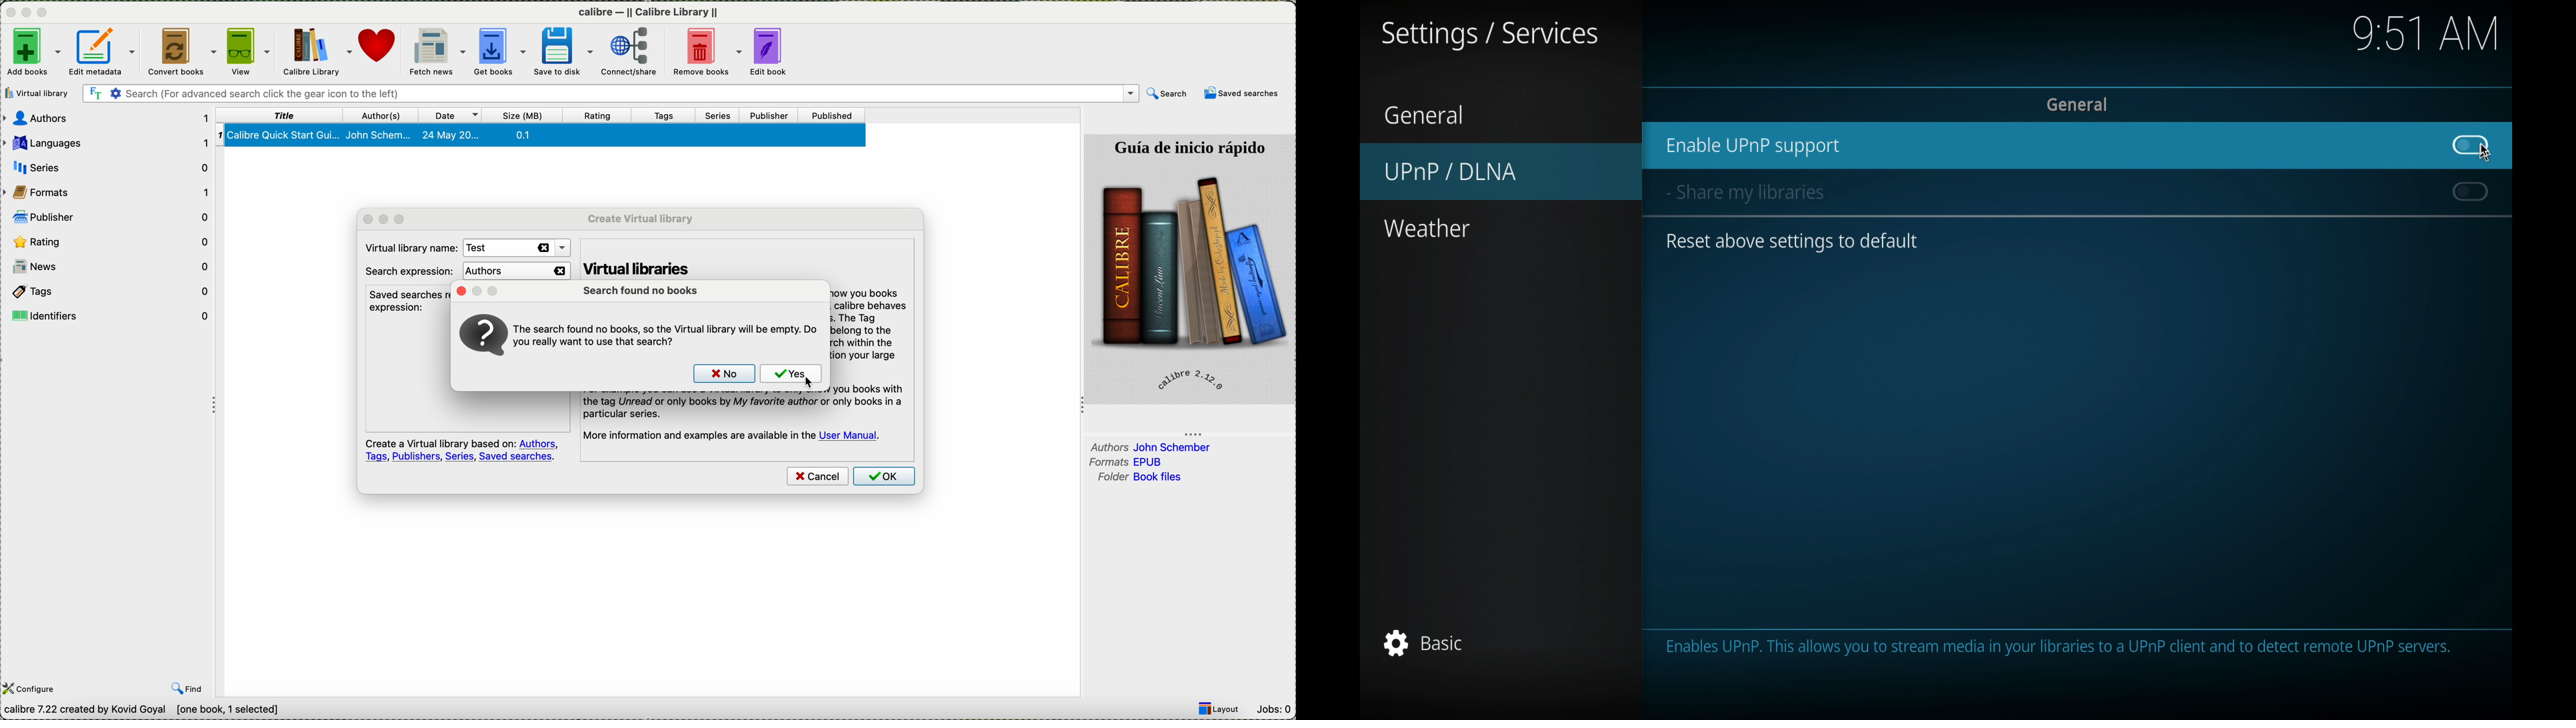 The width and height of the screenshot is (2576, 728). I want to click on reset above settings to default, so click(1793, 243).